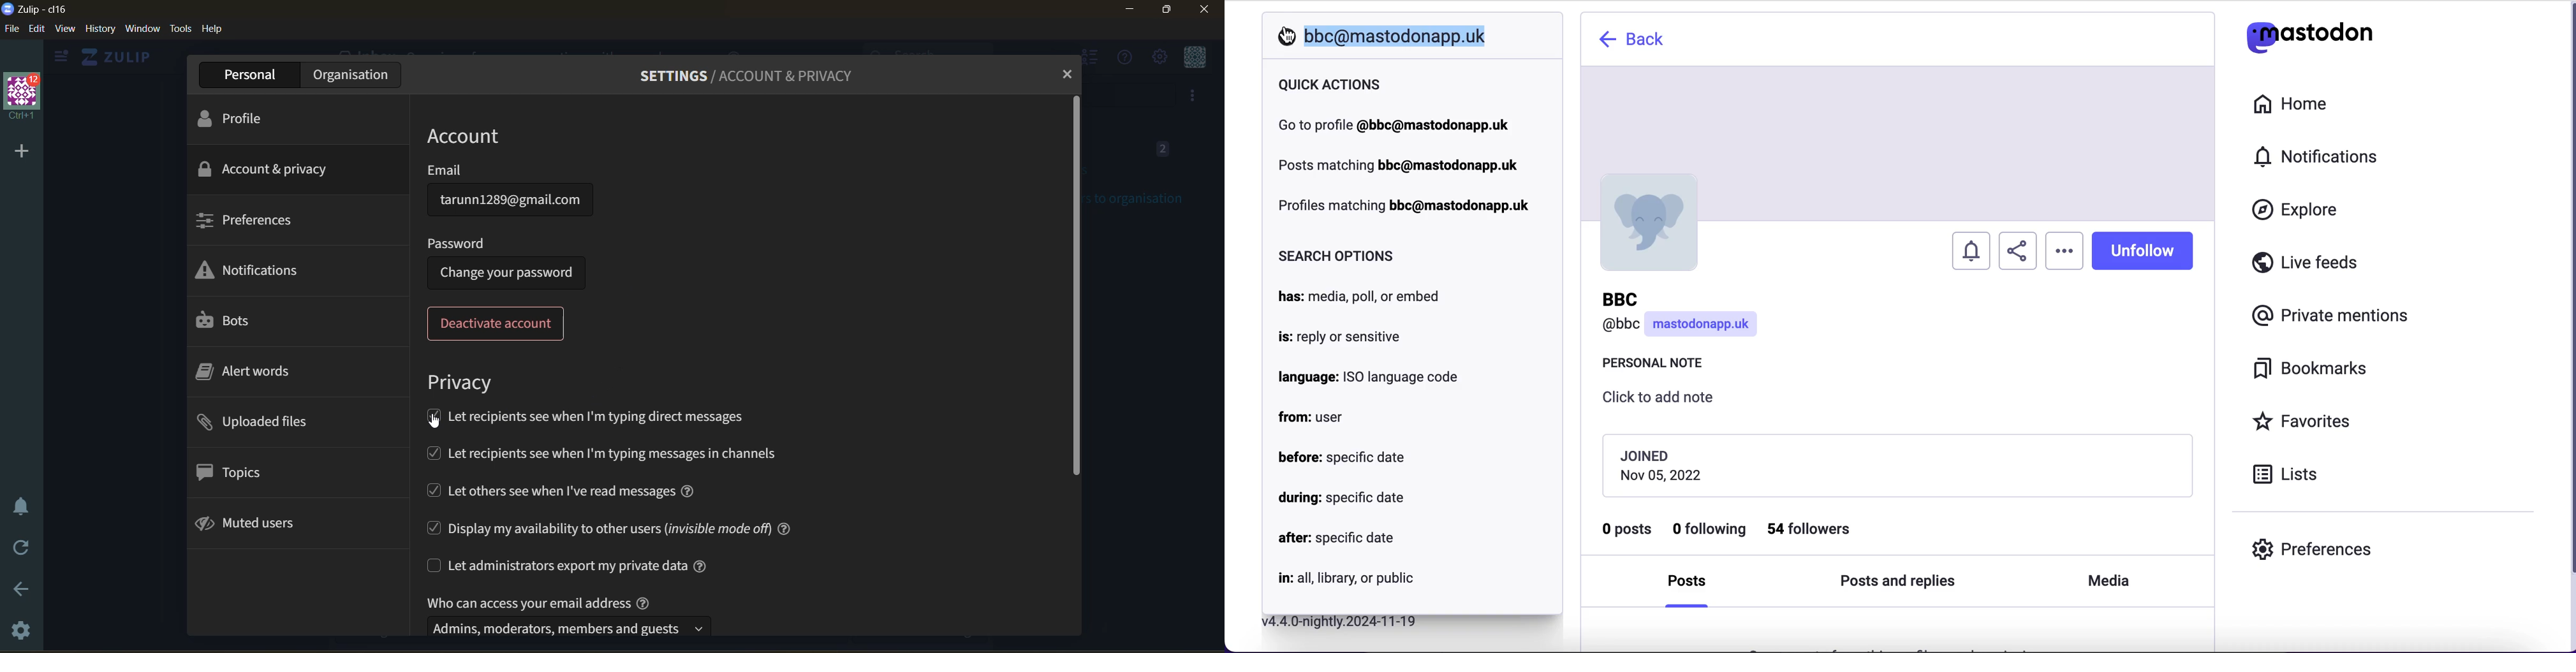 This screenshot has height=672, width=2576. What do you see at coordinates (1667, 401) in the screenshot?
I see `click to add note` at bounding box center [1667, 401].